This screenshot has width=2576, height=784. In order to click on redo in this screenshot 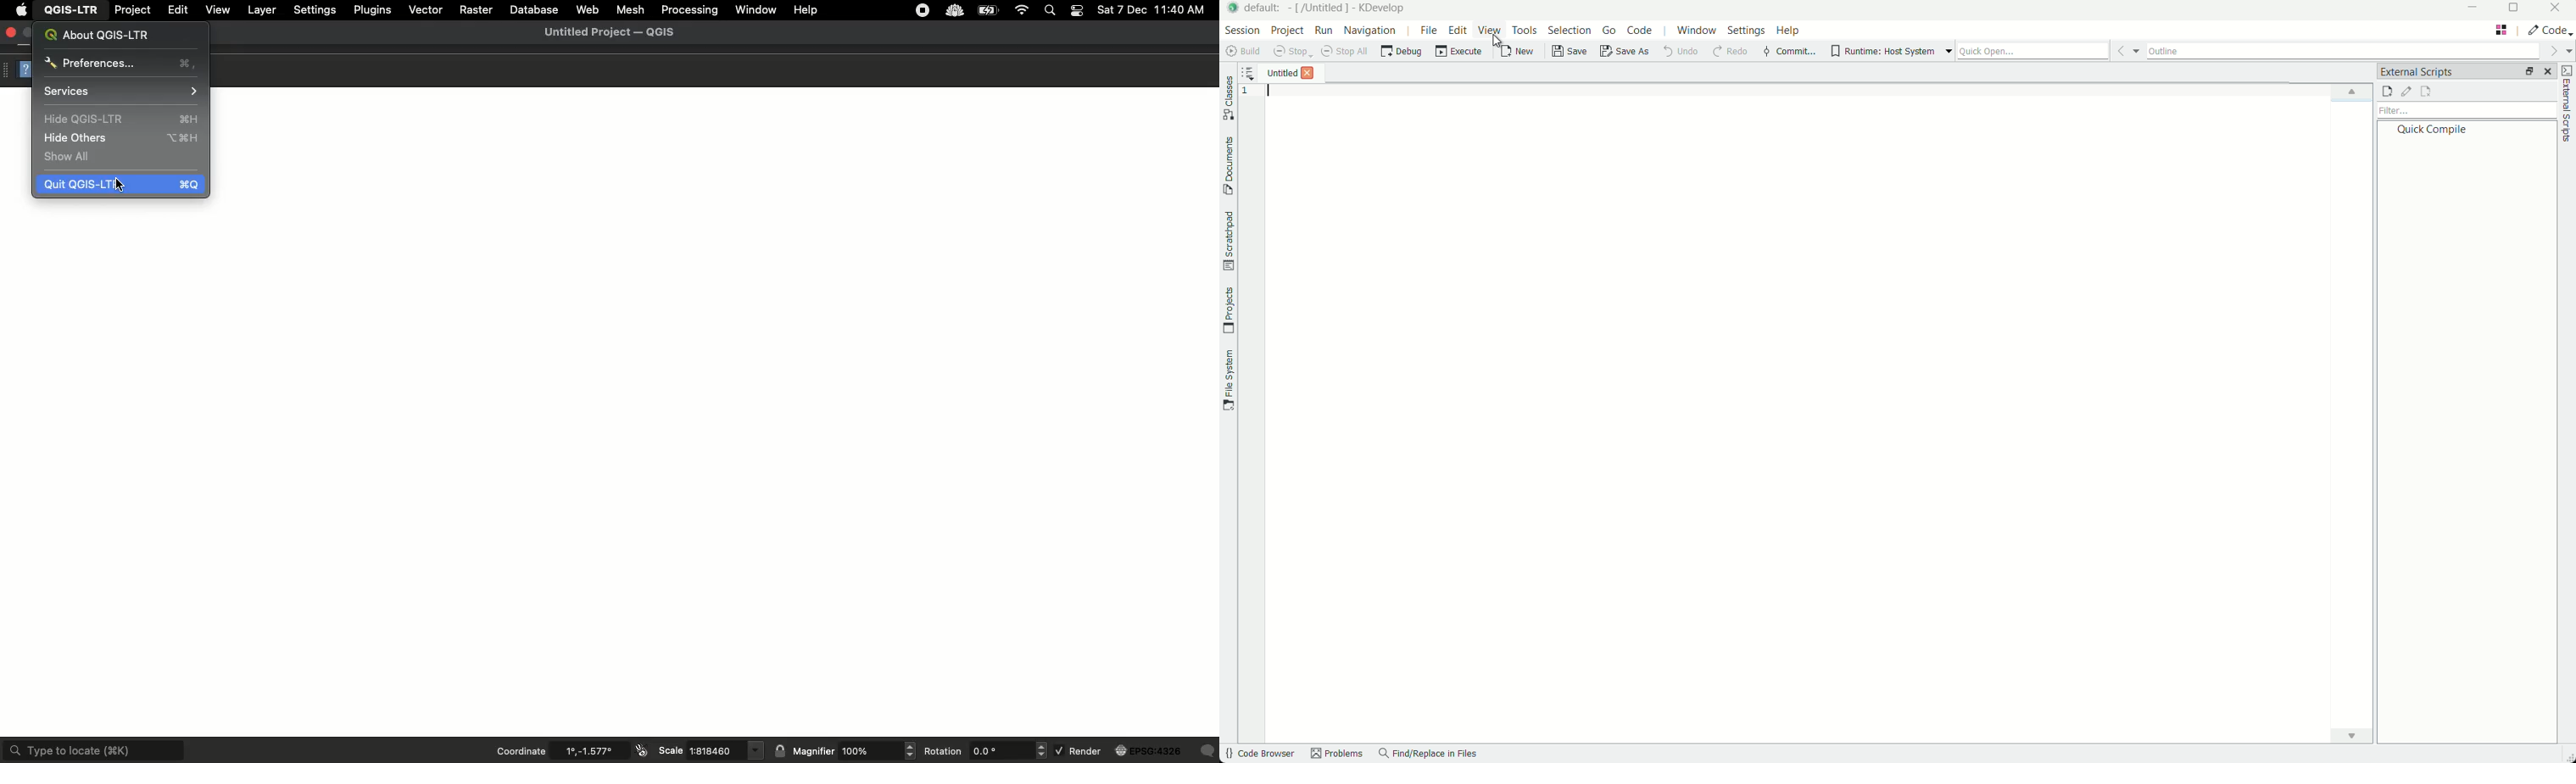, I will do `click(1731, 52)`.